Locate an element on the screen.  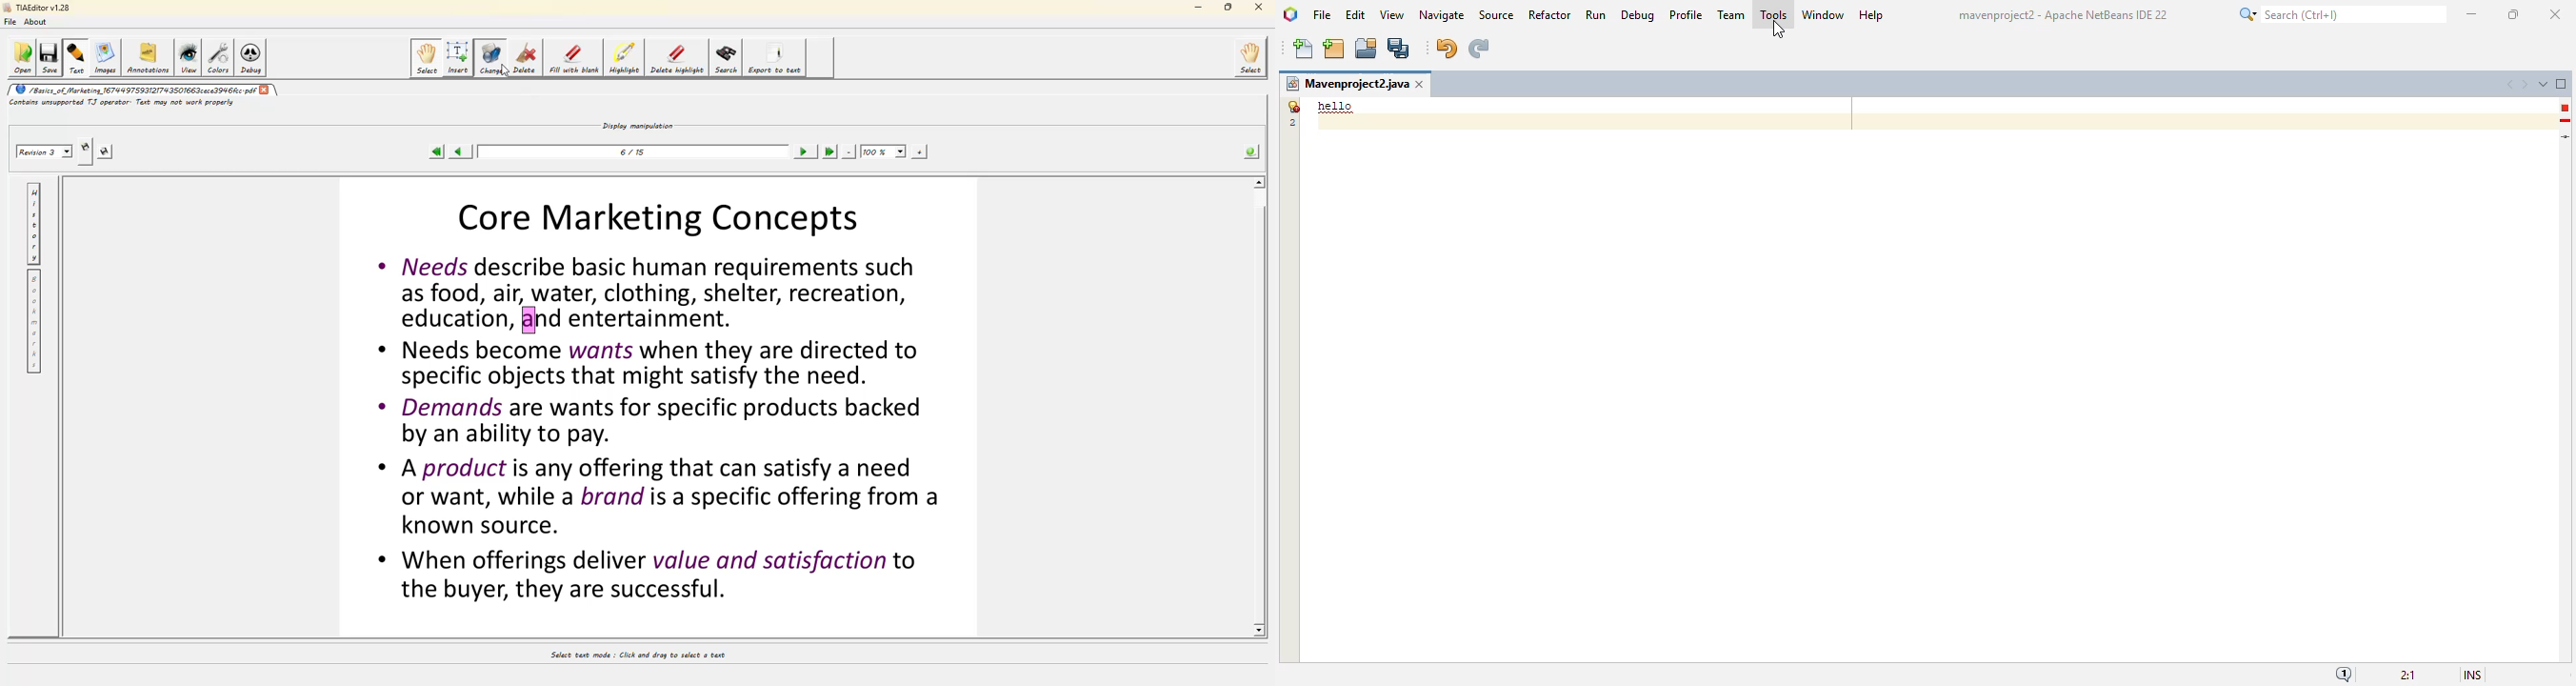
title is located at coordinates (2062, 15).